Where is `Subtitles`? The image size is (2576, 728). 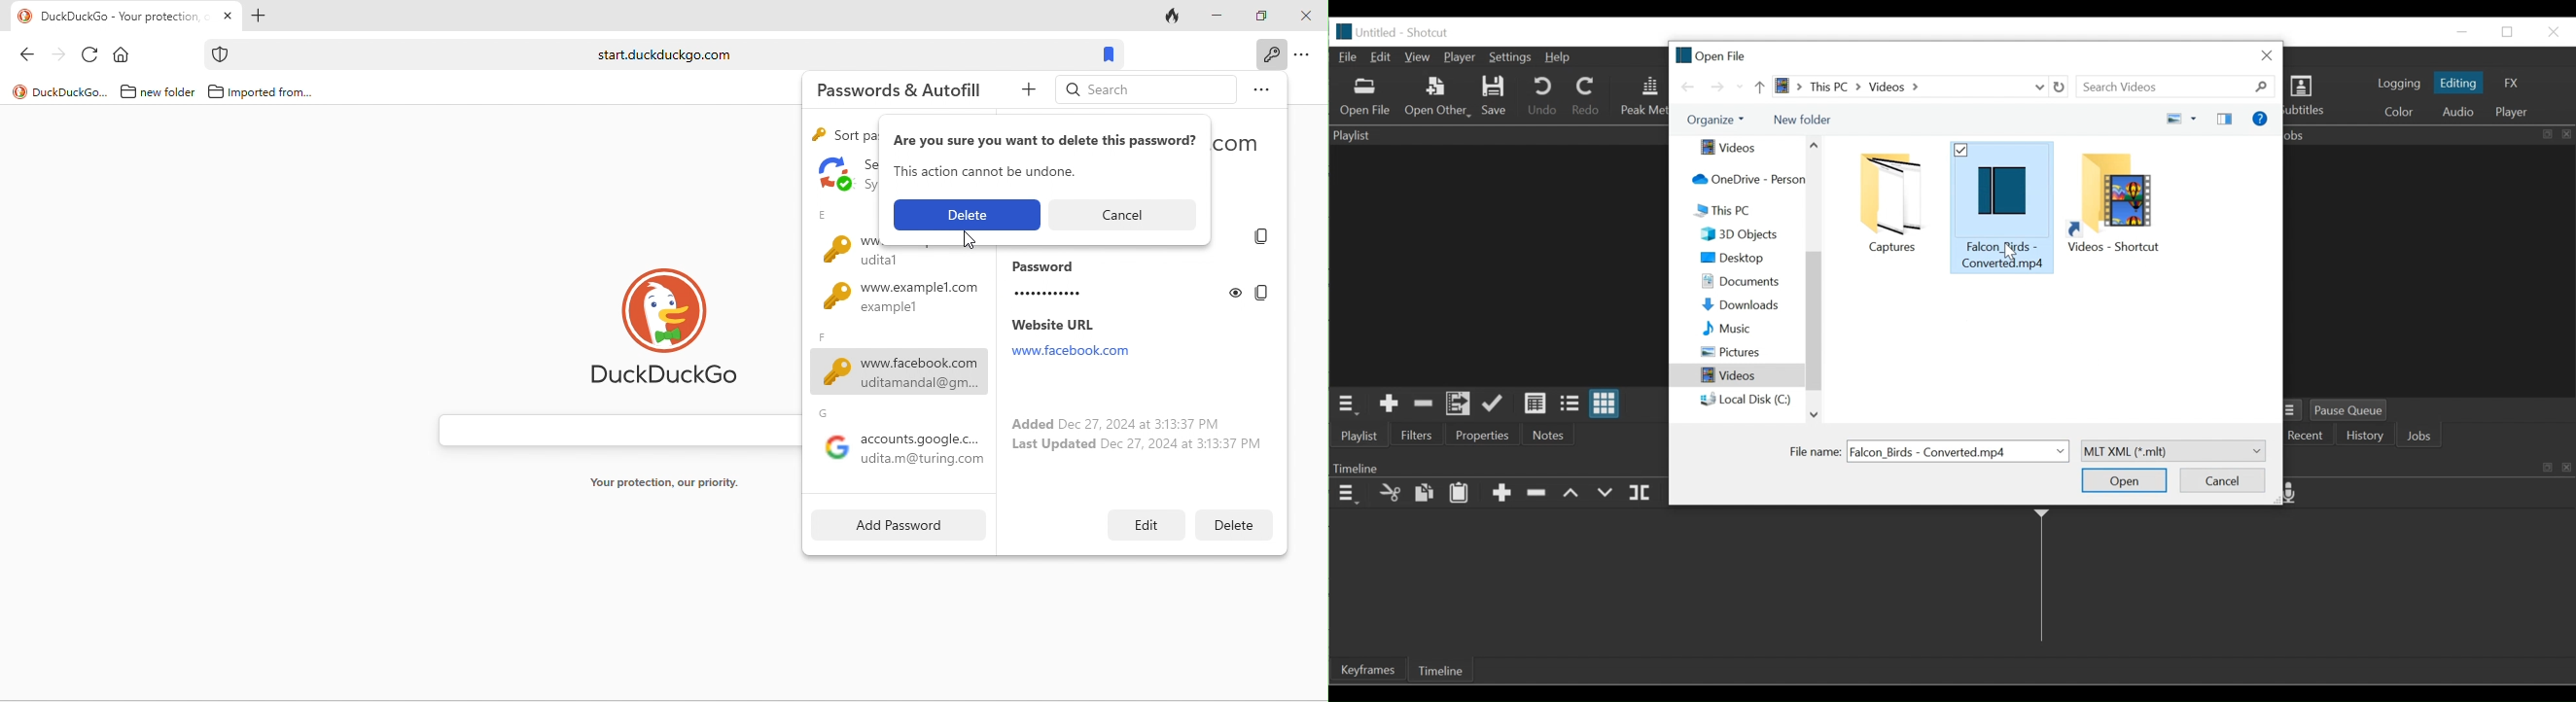
Subtitles is located at coordinates (2312, 98).